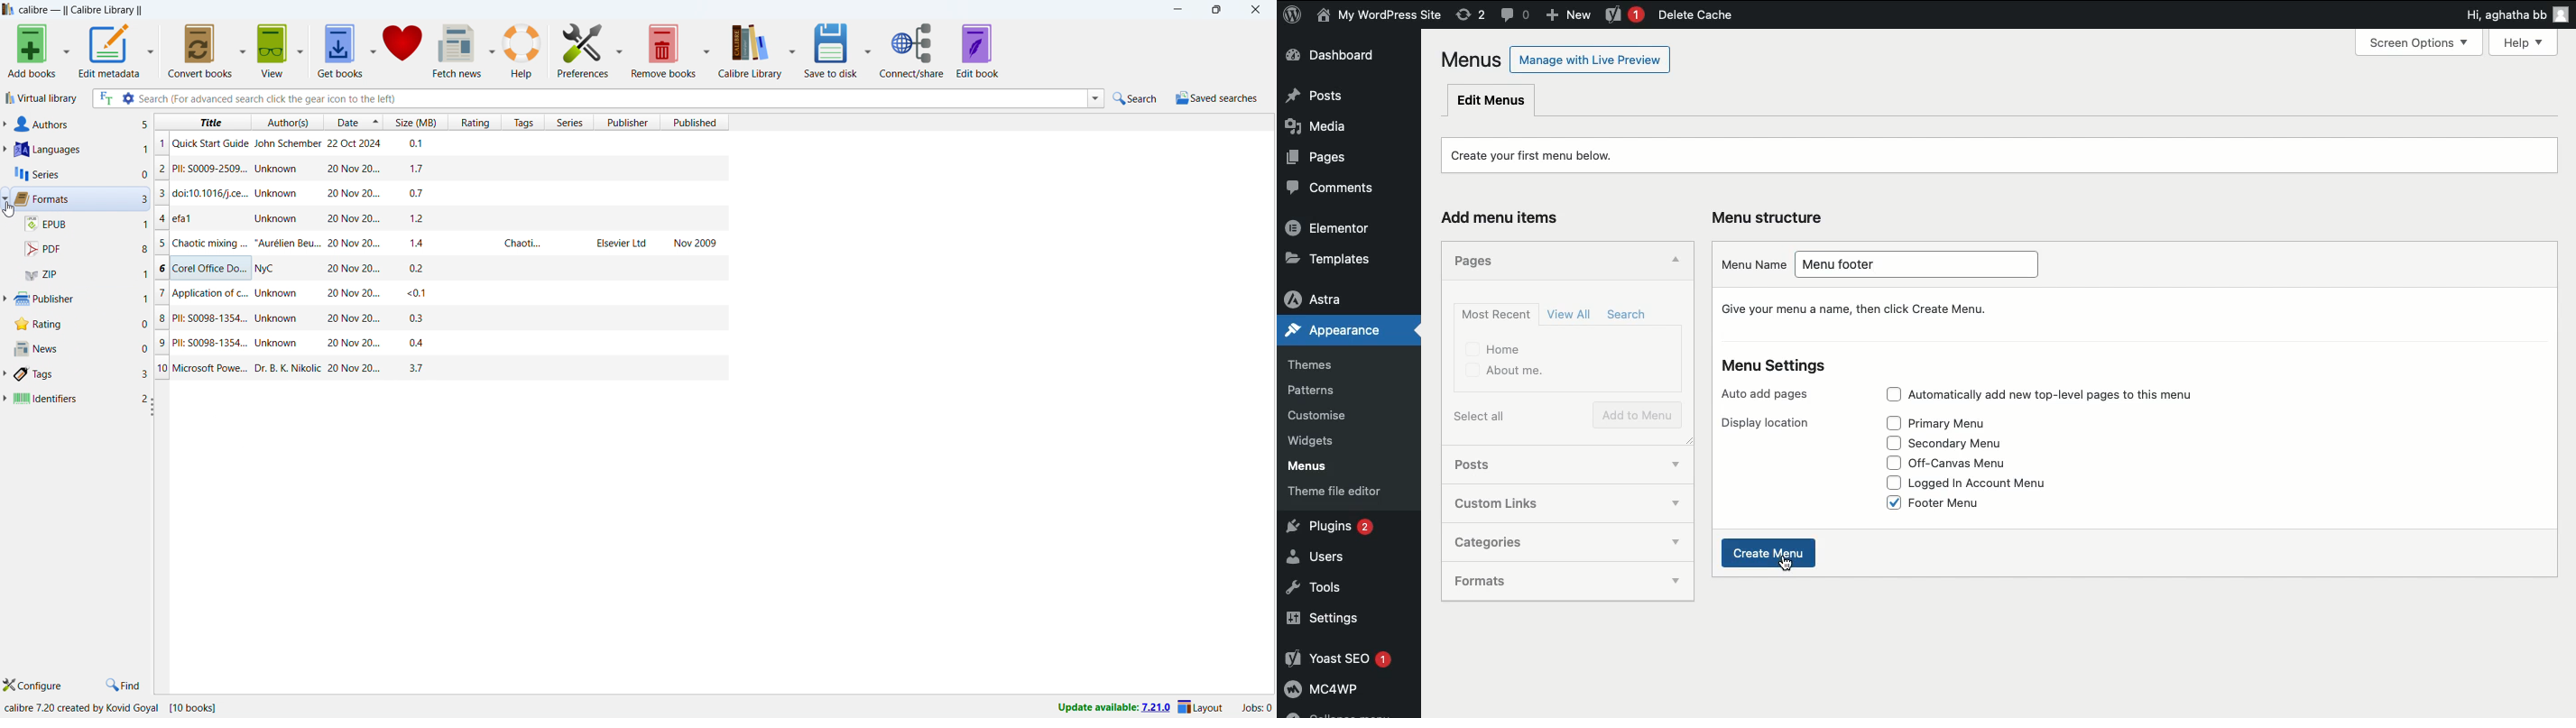 This screenshot has height=728, width=2576. I want to click on Customise, so click(1316, 417).